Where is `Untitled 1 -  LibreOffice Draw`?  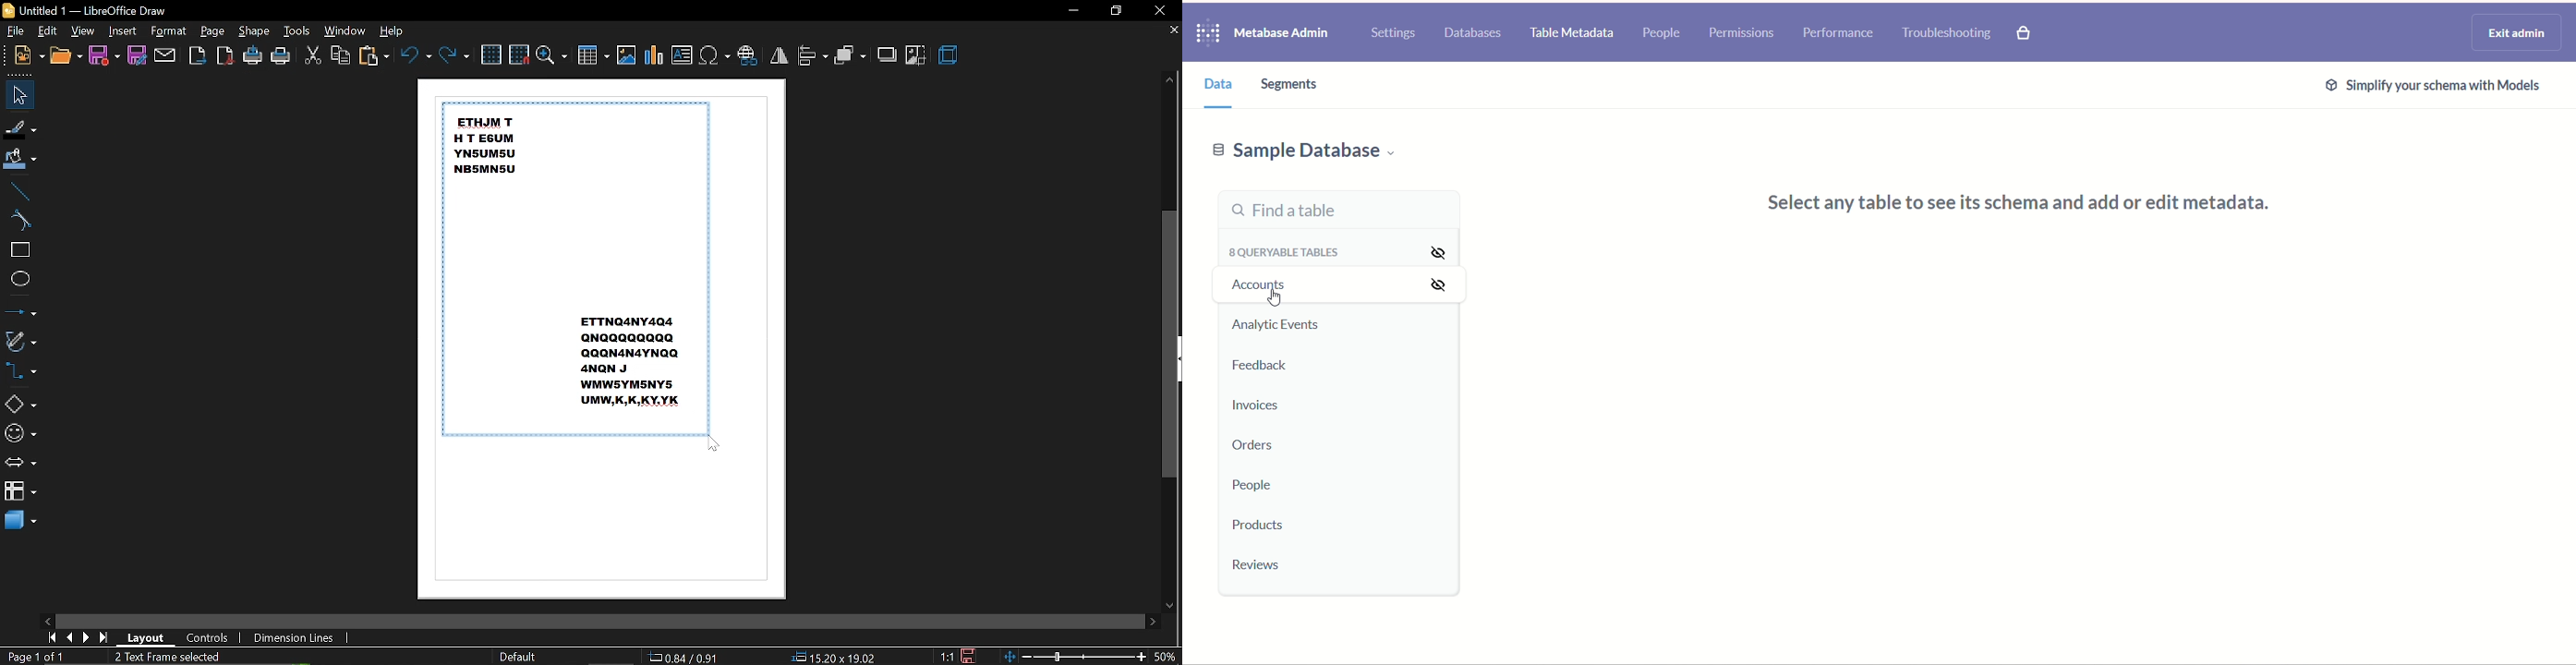 Untitled 1 -  LibreOffice Draw is located at coordinates (85, 9).